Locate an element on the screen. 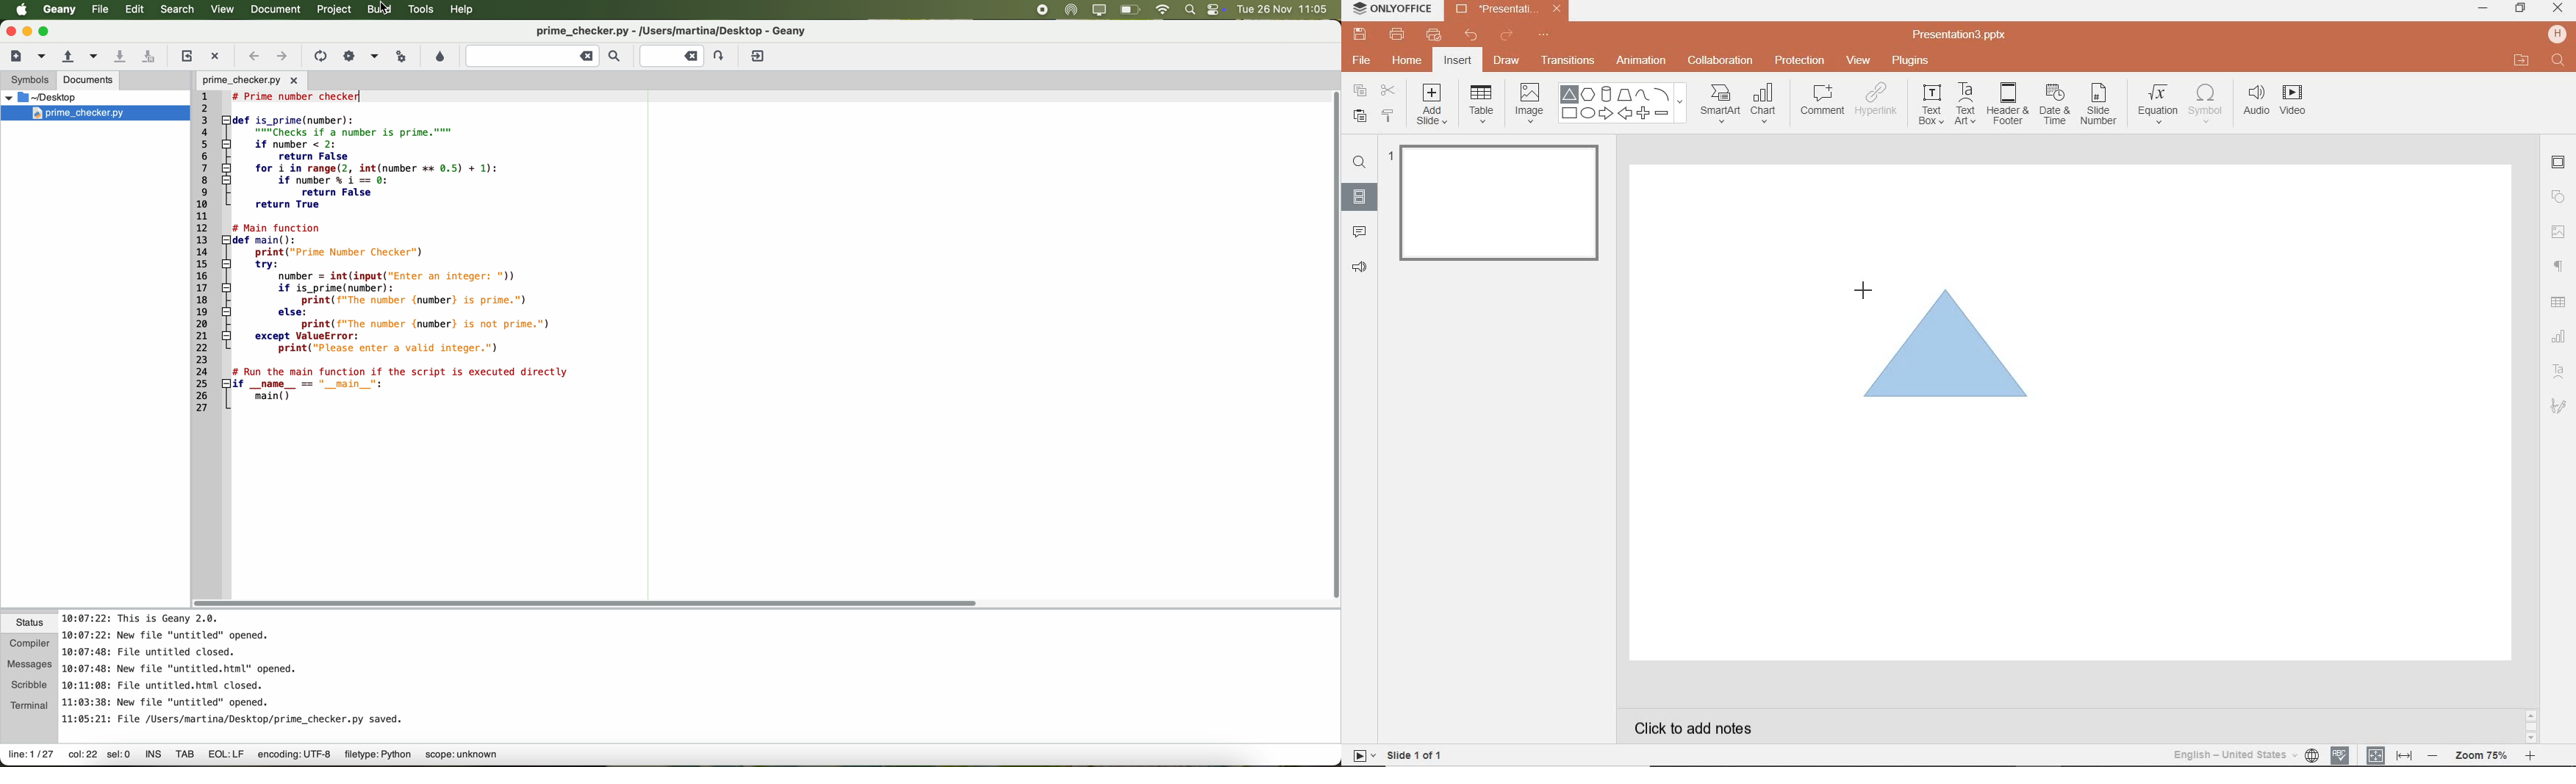  FILE is located at coordinates (1363, 58).